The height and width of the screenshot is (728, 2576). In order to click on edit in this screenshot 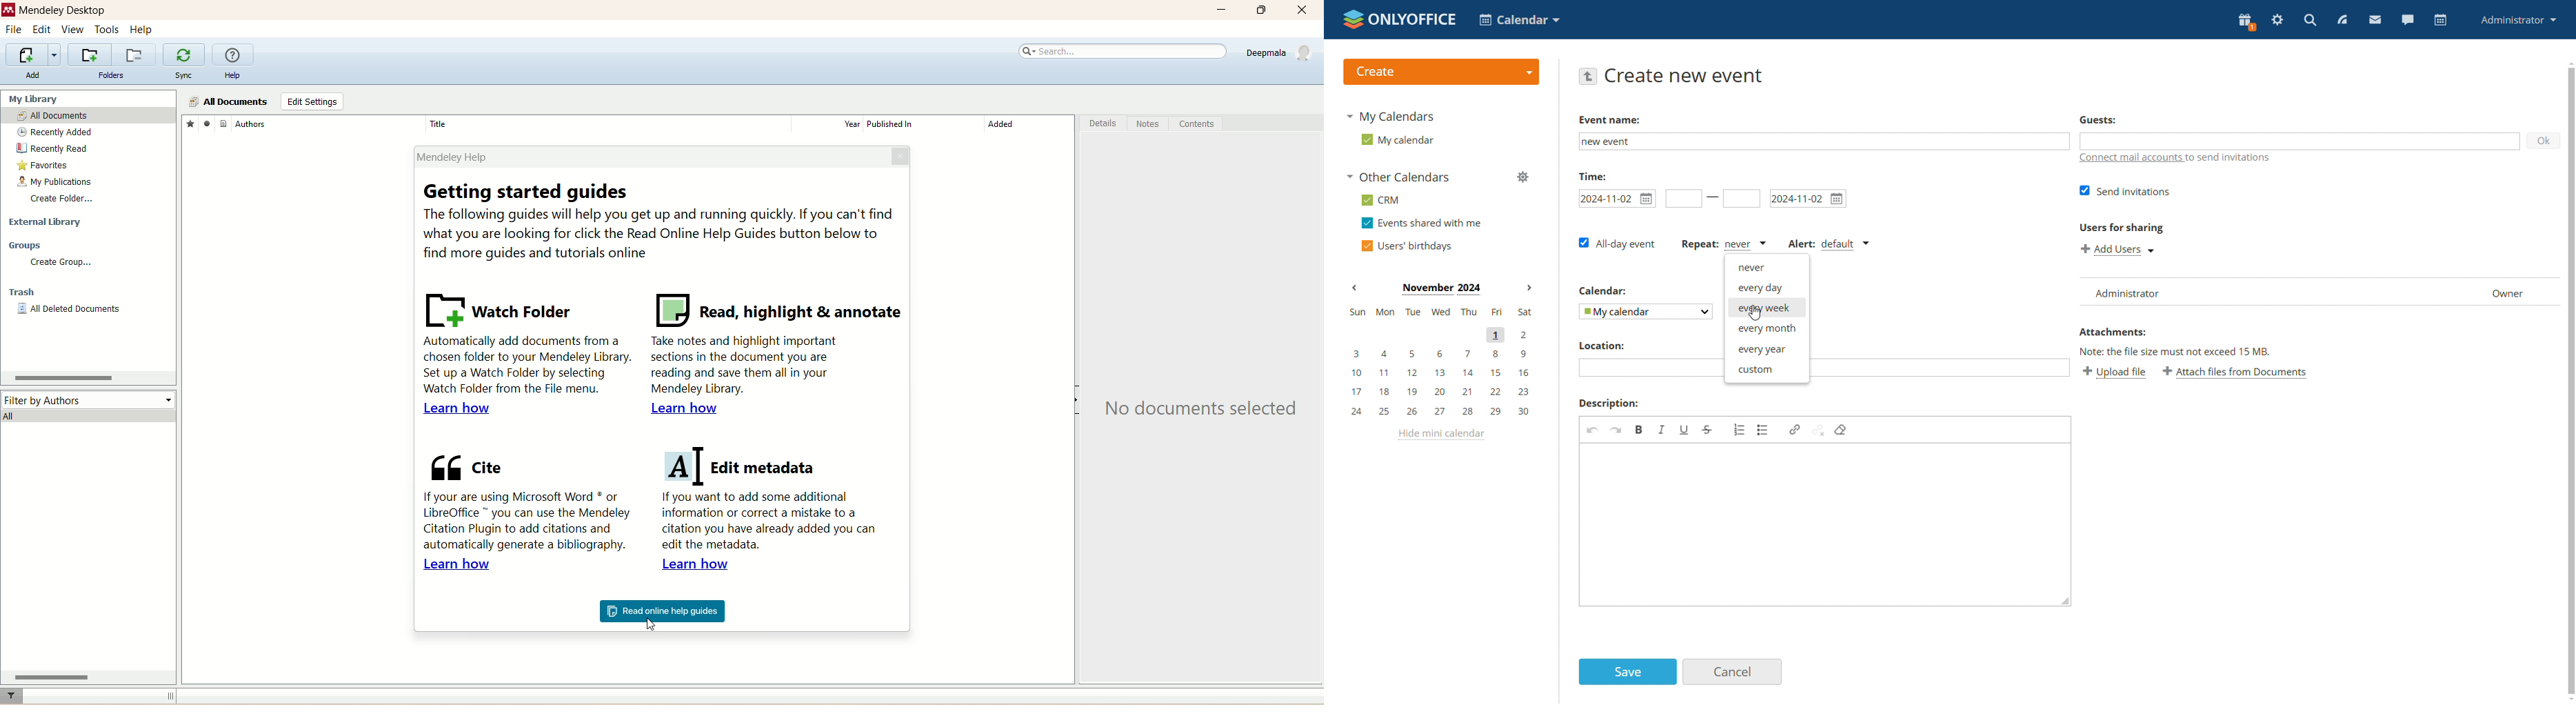, I will do `click(41, 29)`.